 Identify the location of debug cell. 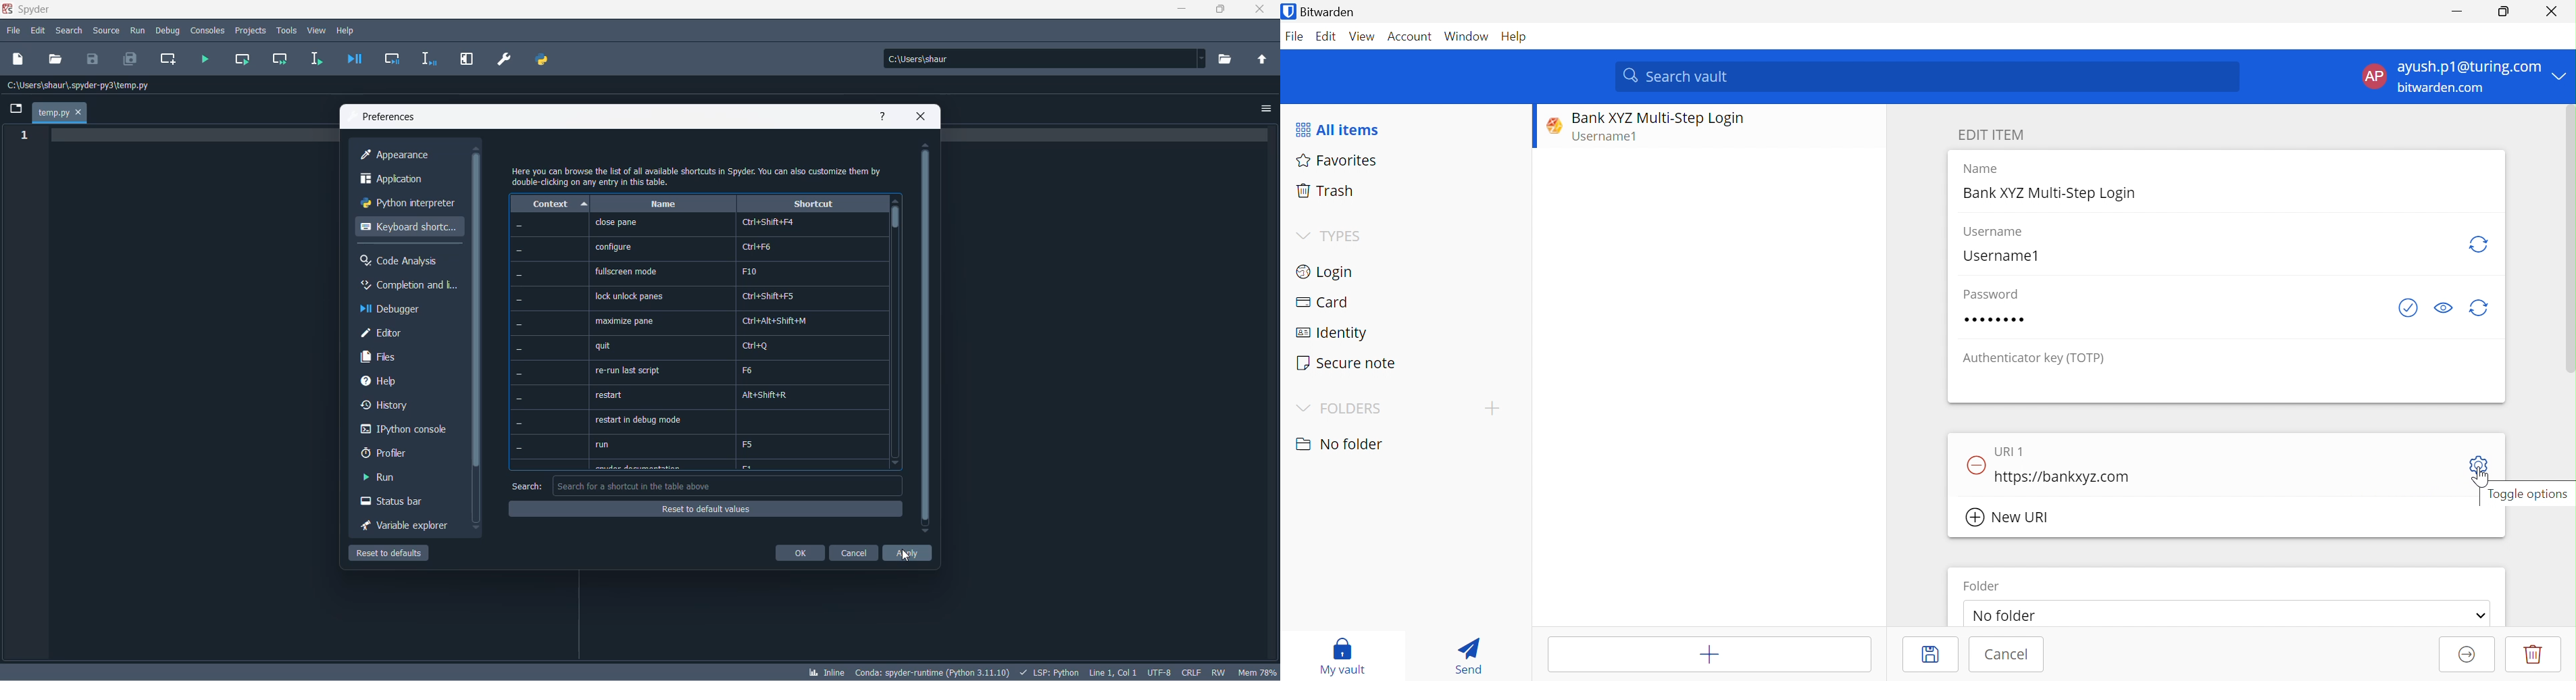
(393, 60).